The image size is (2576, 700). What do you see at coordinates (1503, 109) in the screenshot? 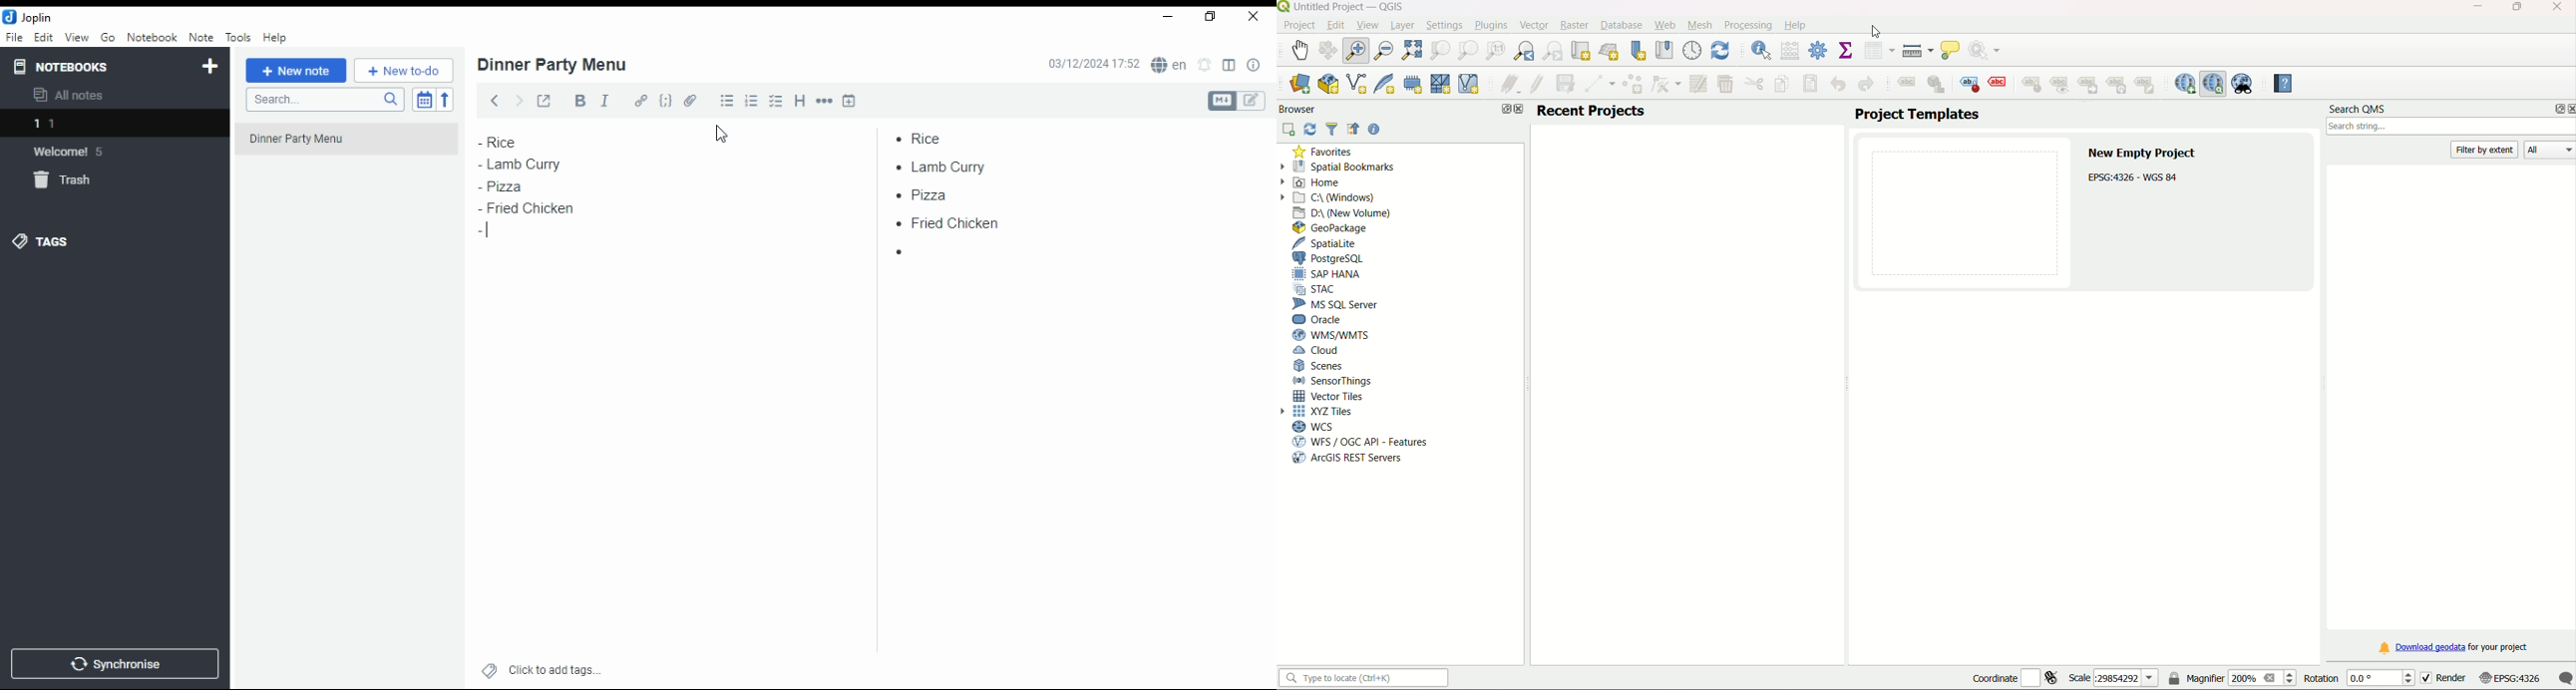
I see `opt out` at bounding box center [1503, 109].